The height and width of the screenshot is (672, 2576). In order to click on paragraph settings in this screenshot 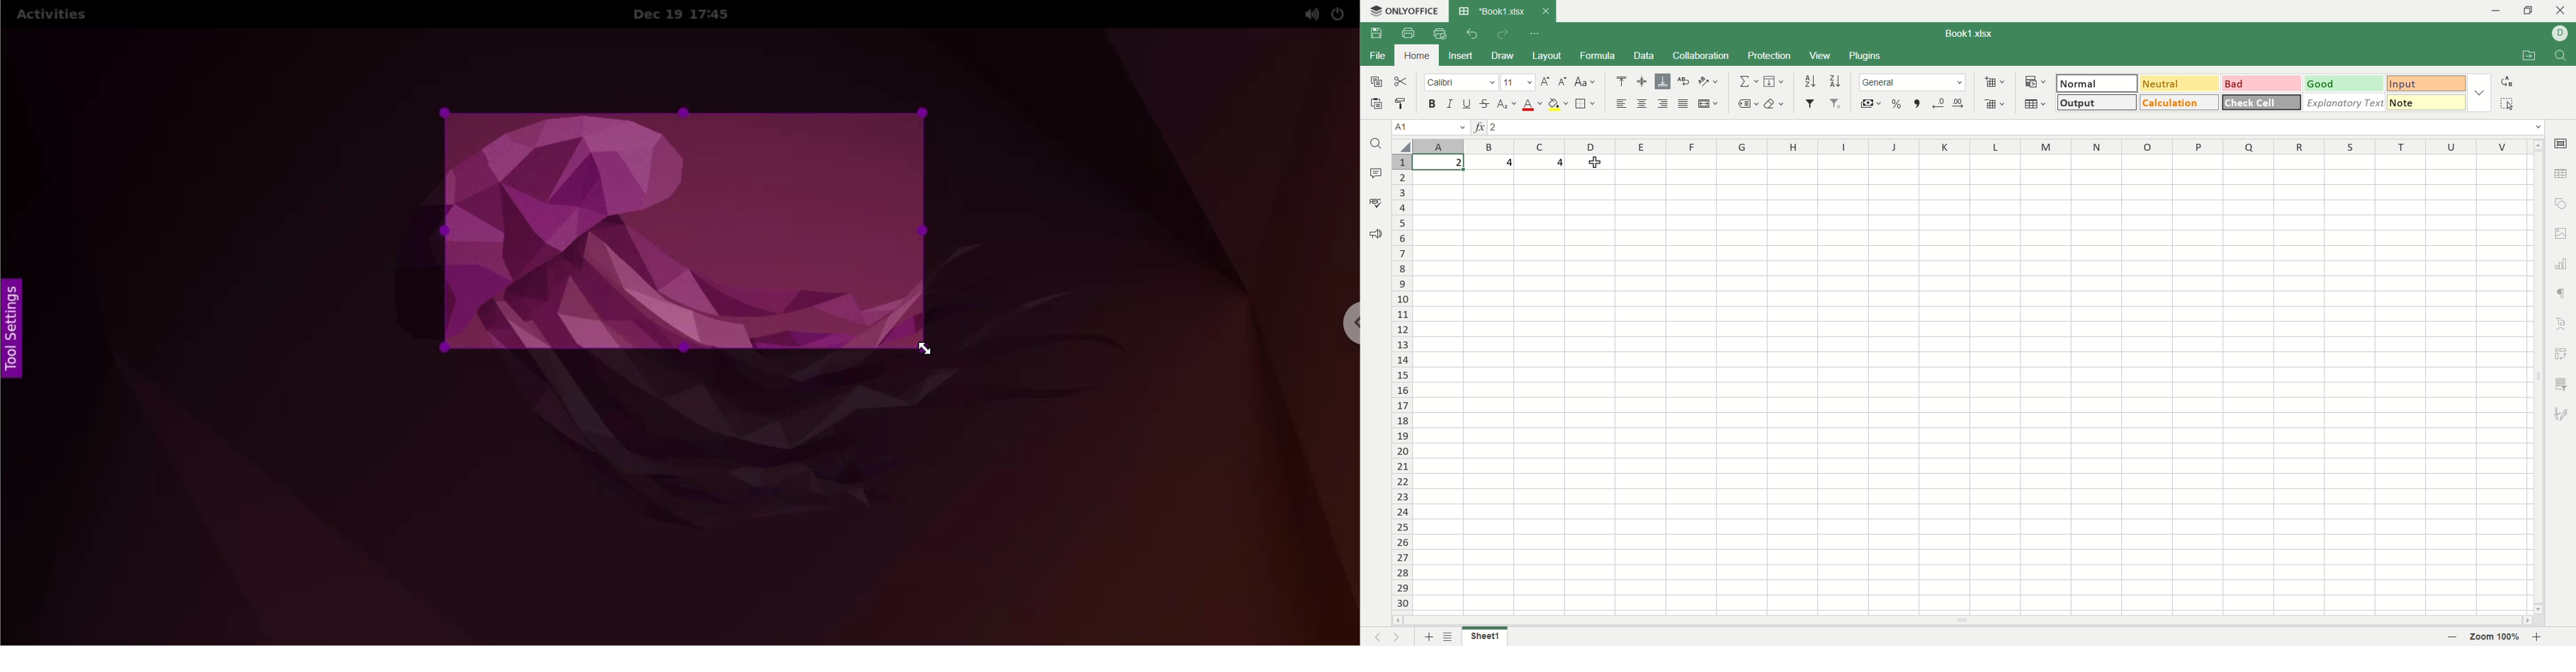, I will do `click(2562, 295)`.